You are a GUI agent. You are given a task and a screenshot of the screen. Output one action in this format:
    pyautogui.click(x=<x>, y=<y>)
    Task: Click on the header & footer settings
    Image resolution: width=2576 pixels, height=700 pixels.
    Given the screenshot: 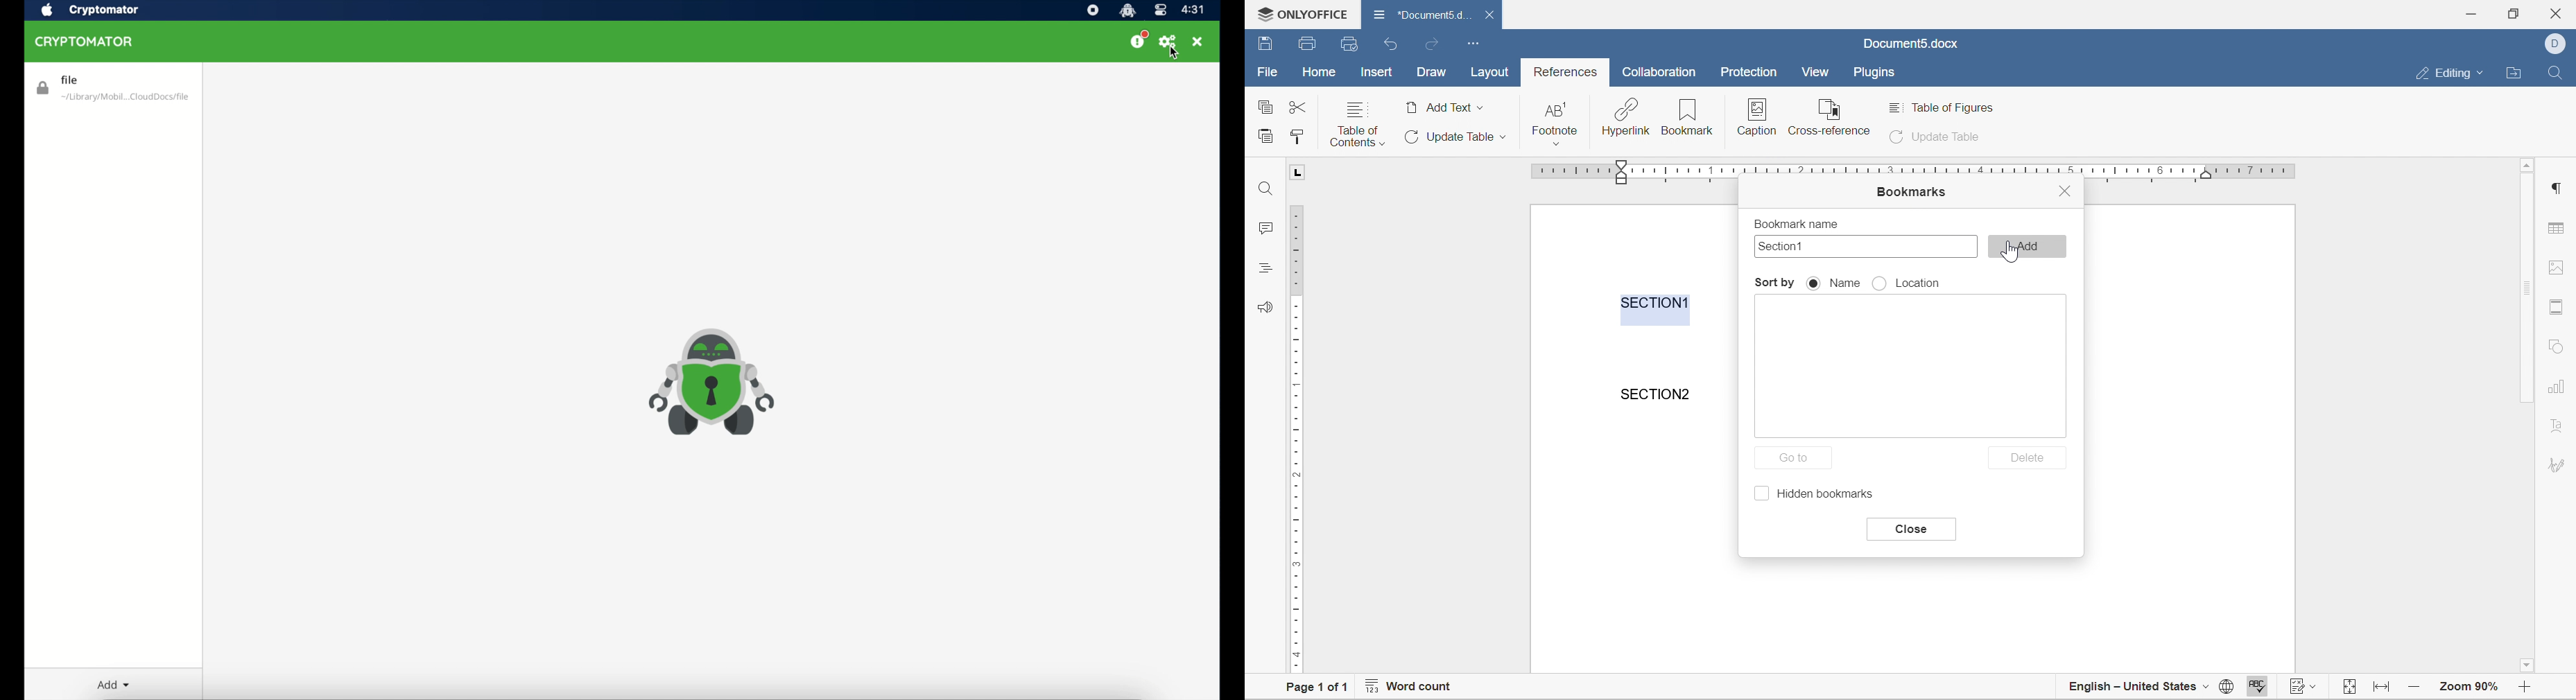 What is the action you would take?
    pyautogui.click(x=2555, y=308)
    